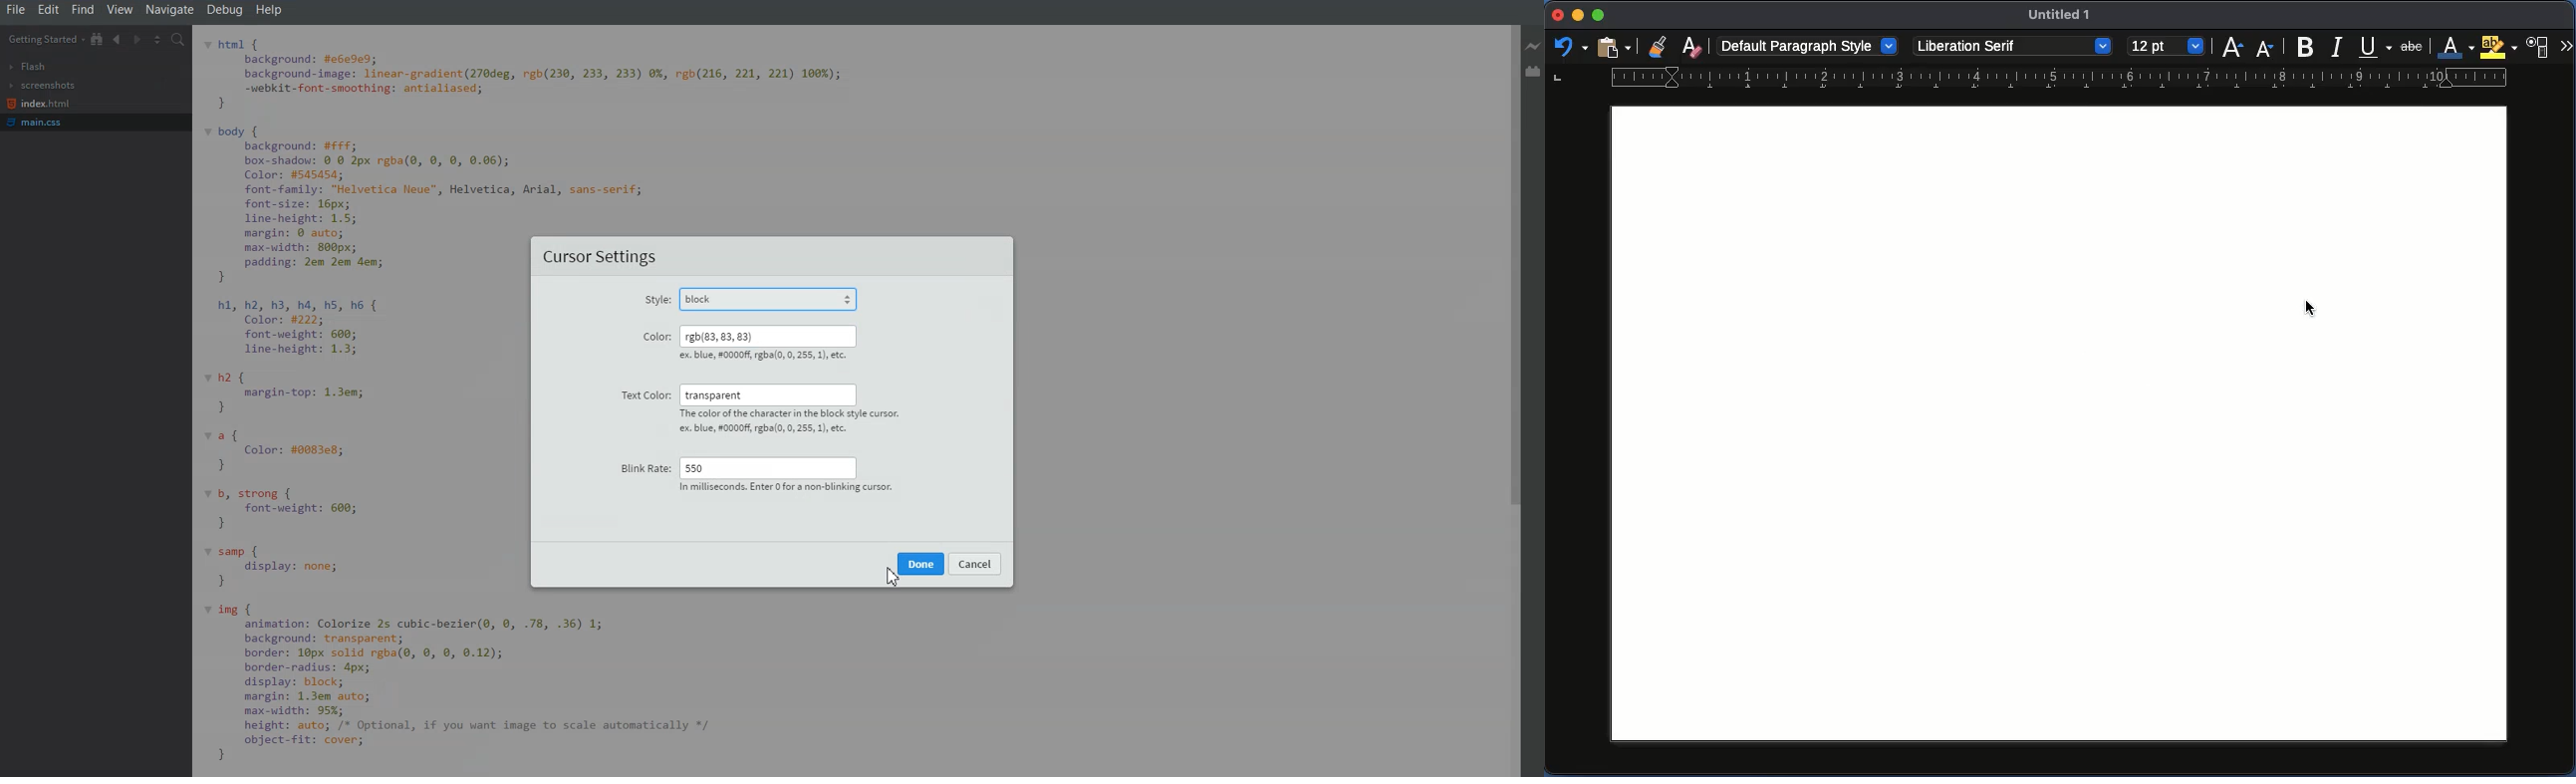  I want to click on Minimize, so click(1579, 18).